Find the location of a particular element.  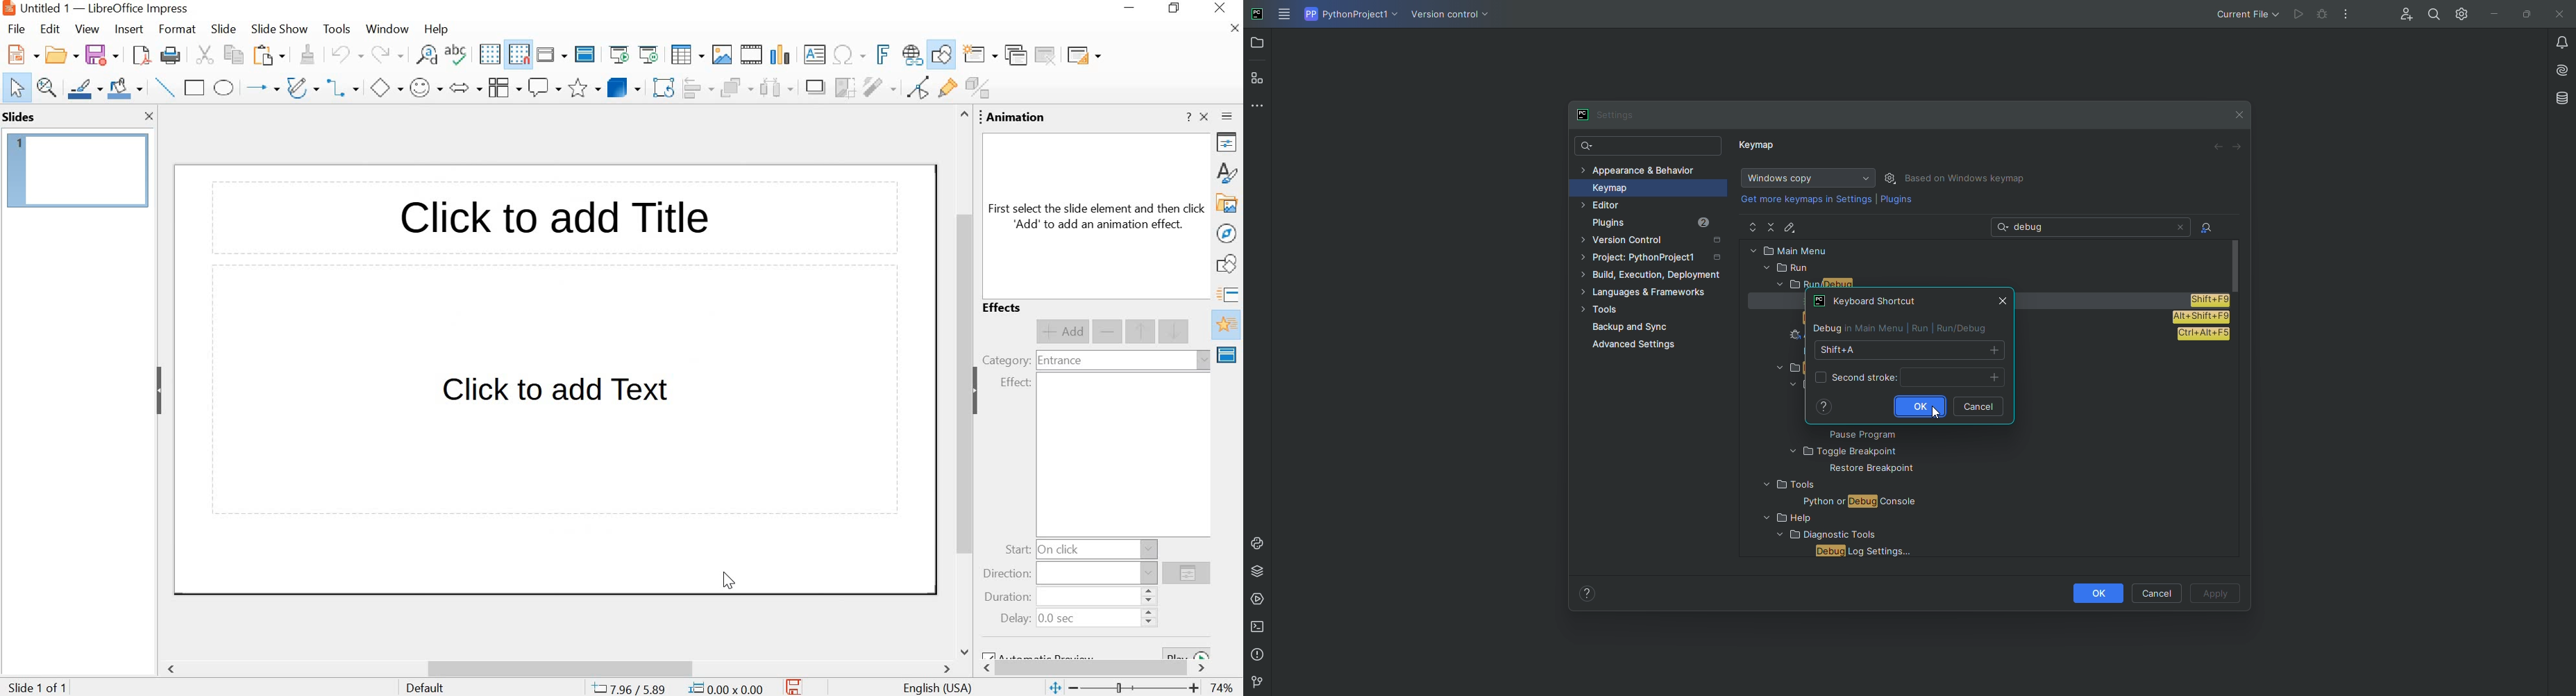

move down is located at coordinates (1175, 331).